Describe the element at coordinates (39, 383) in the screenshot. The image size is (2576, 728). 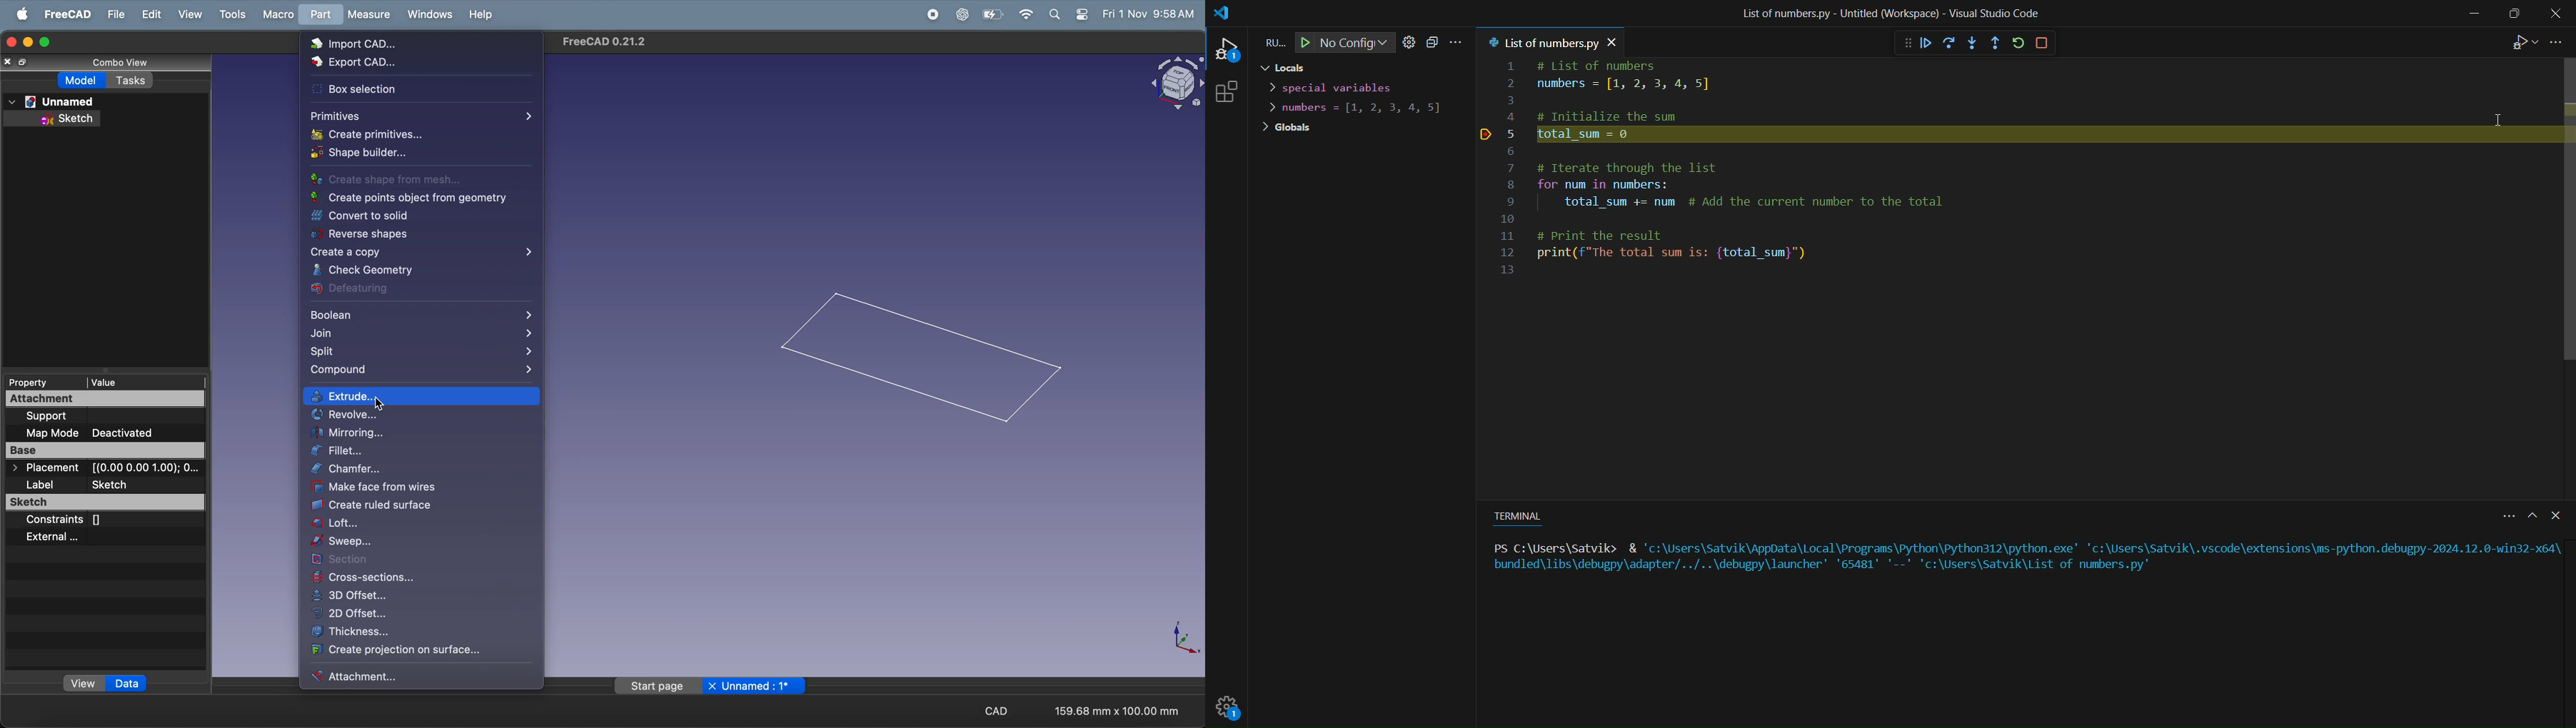
I see `property` at that location.